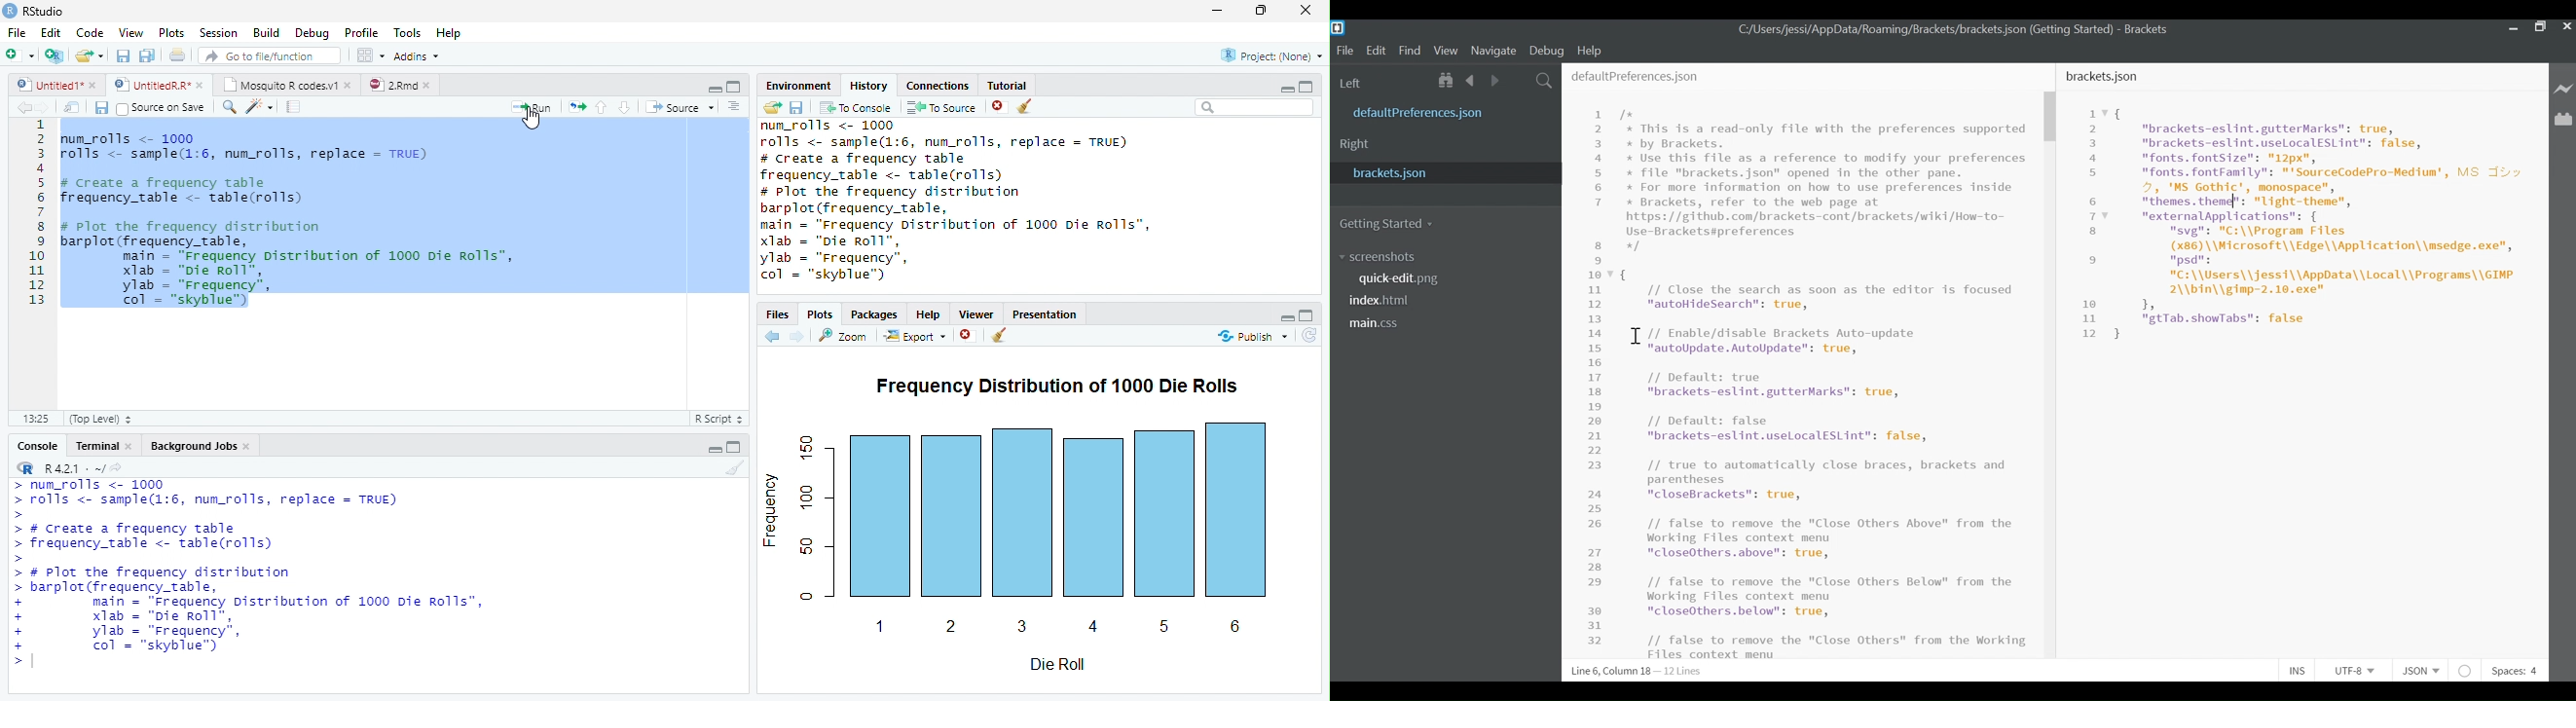 The width and height of the screenshot is (2576, 728). Describe the element at coordinates (914, 337) in the screenshot. I see `Export` at that location.